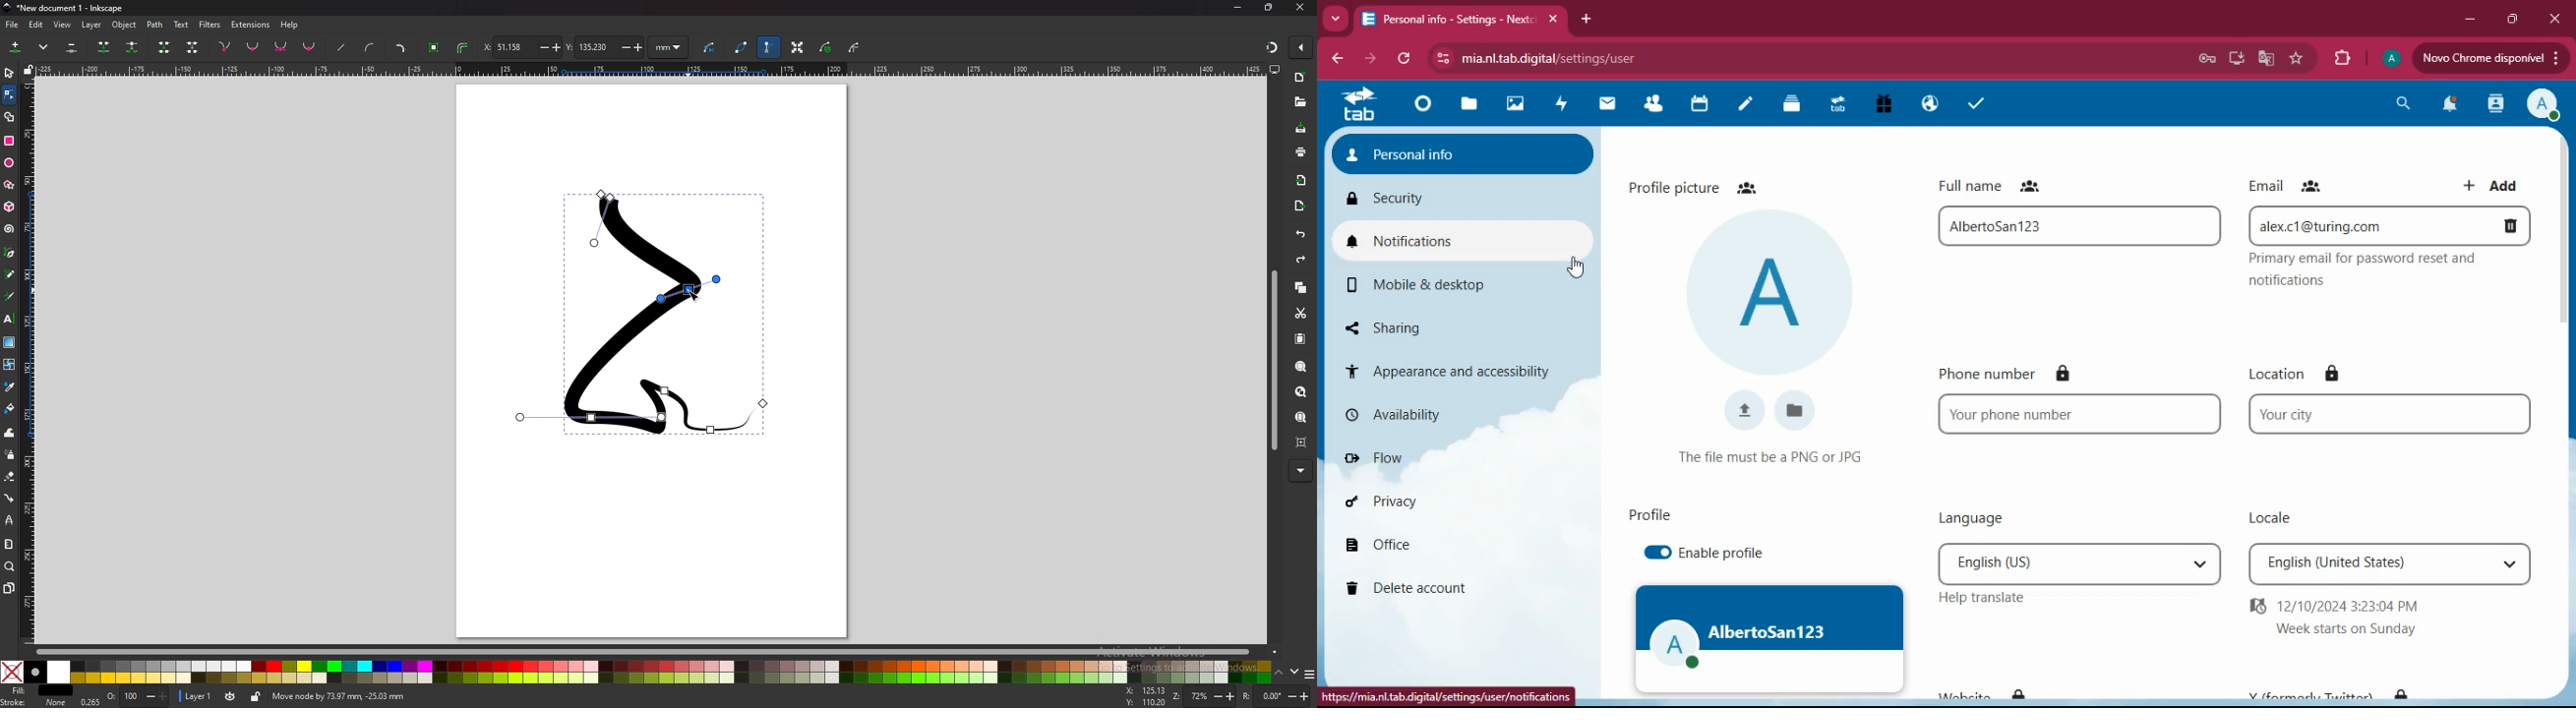 Image resolution: width=2576 pixels, height=728 pixels. I want to click on show mask, so click(827, 47).